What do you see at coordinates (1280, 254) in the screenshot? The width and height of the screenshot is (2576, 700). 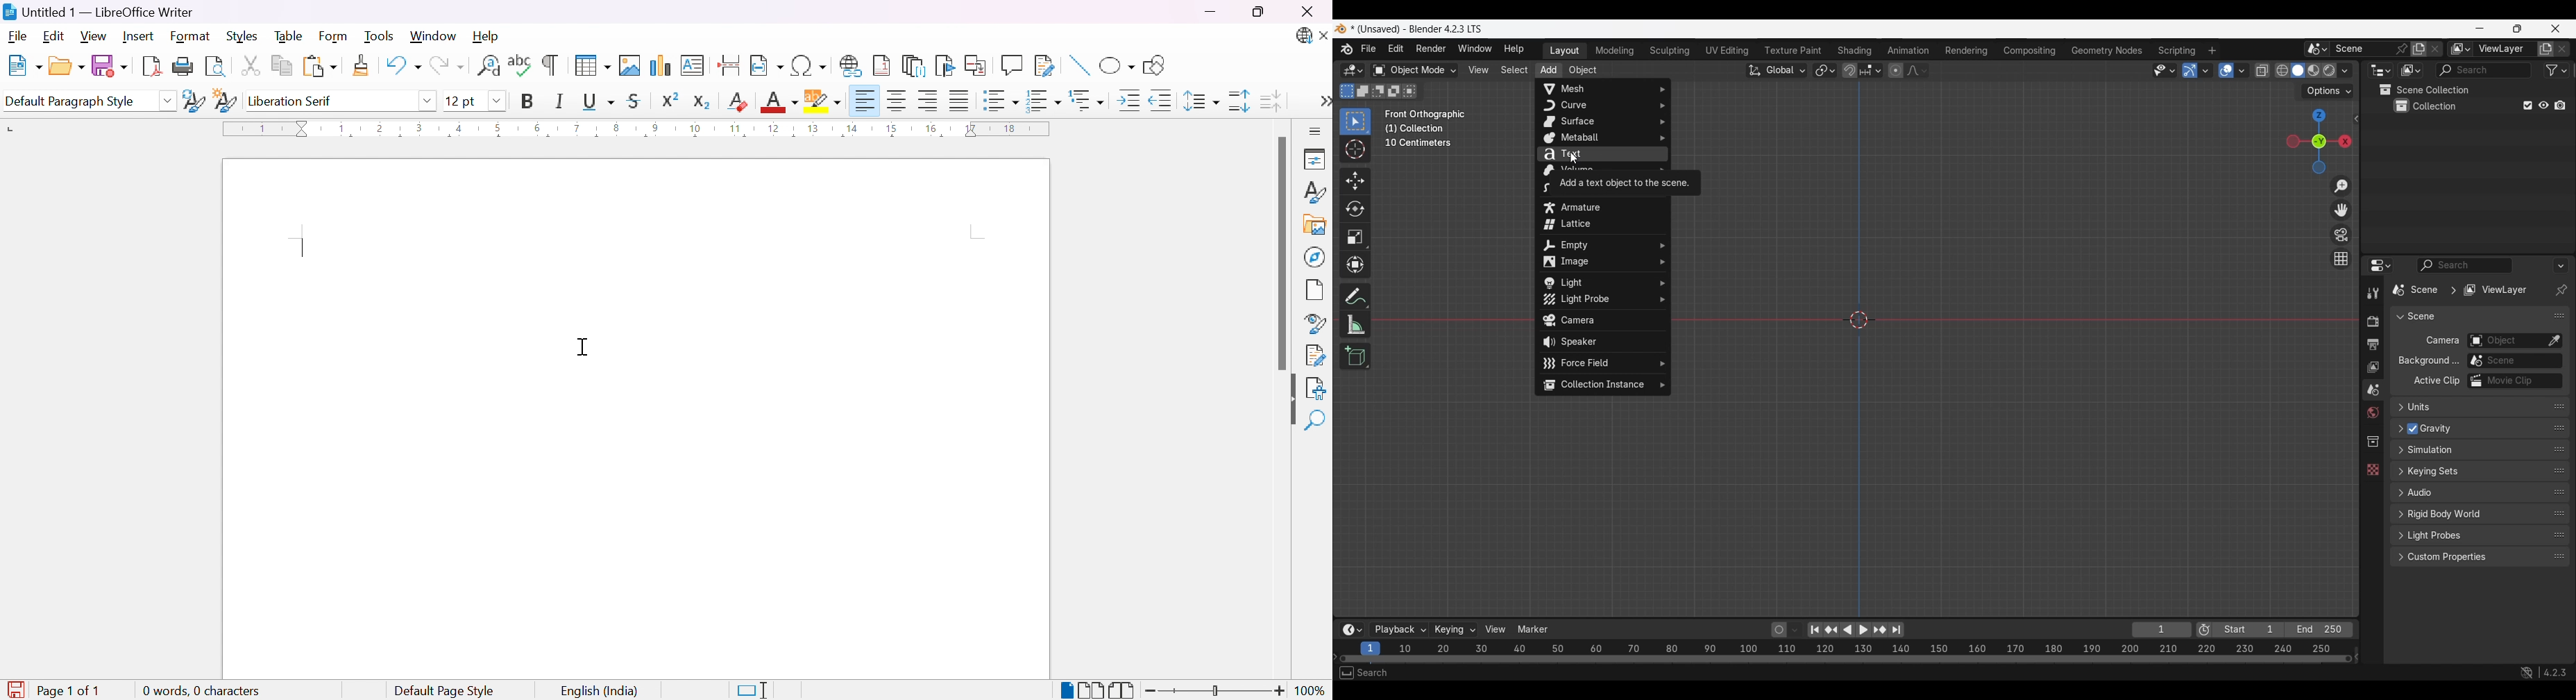 I see `Scroll bar` at bounding box center [1280, 254].